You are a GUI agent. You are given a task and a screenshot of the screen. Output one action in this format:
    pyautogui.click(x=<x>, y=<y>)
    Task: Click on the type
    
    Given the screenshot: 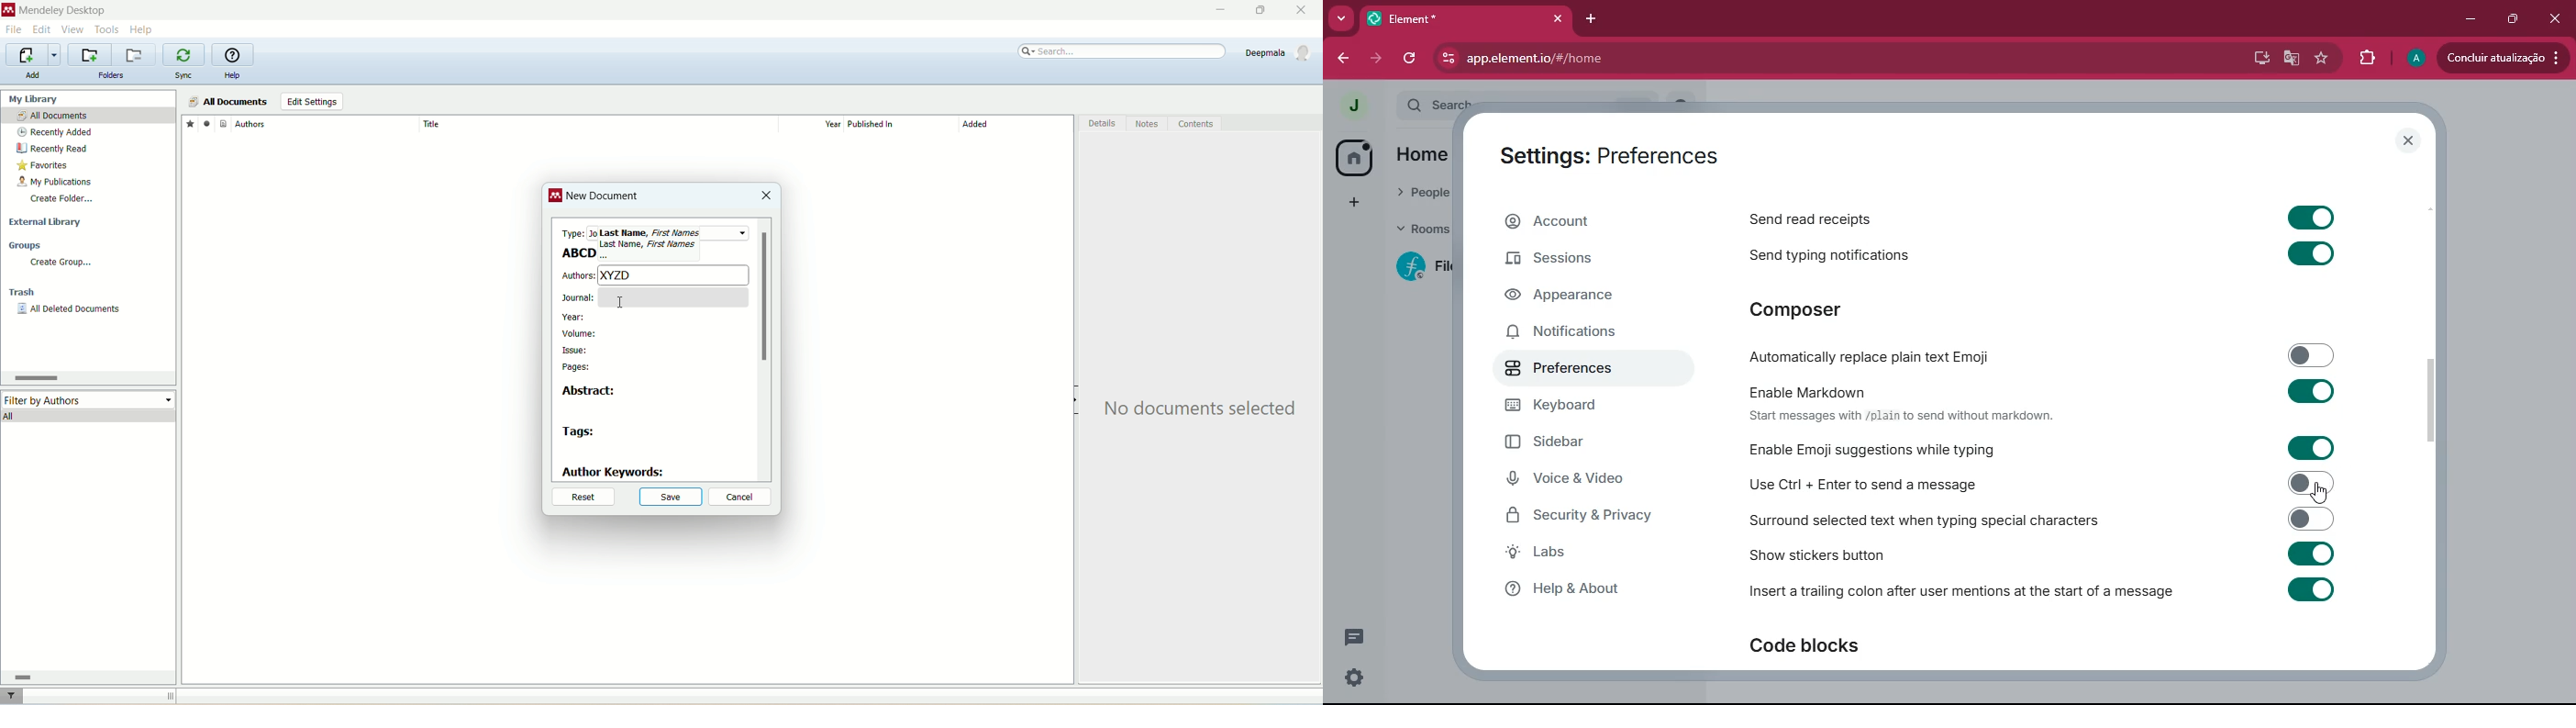 What is the action you would take?
    pyautogui.click(x=572, y=230)
    